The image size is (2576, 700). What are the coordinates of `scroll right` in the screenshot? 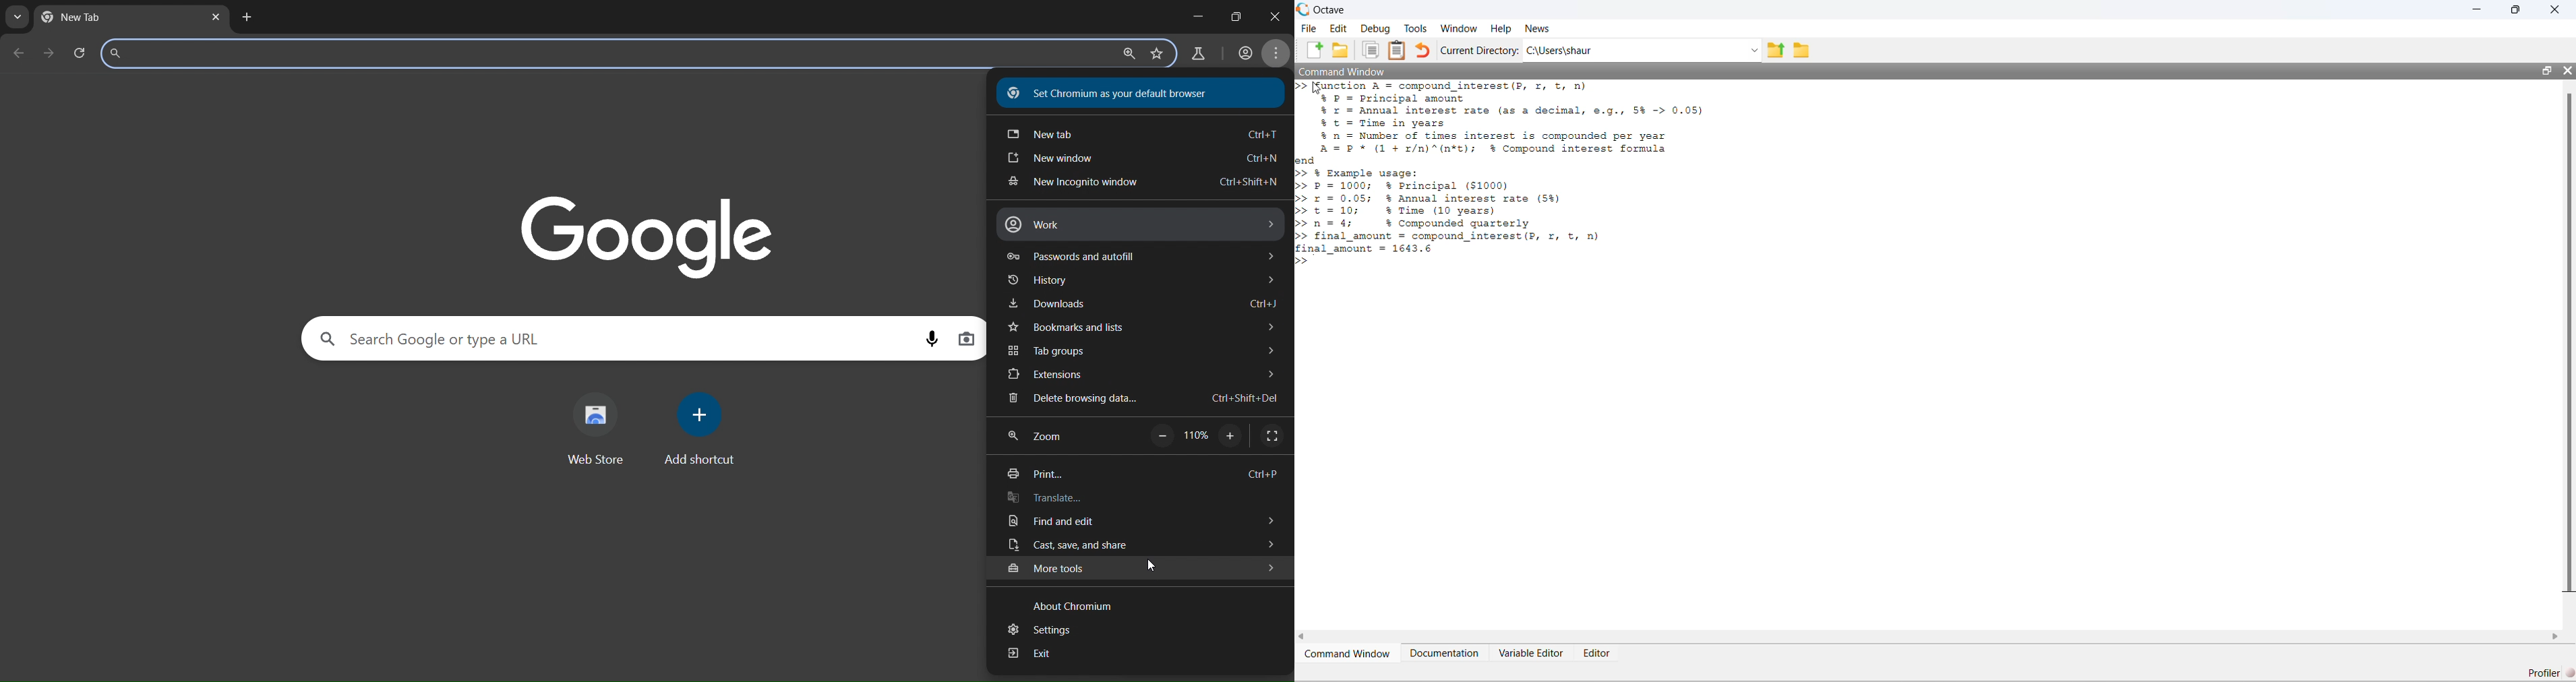 It's located at (2556, 637).